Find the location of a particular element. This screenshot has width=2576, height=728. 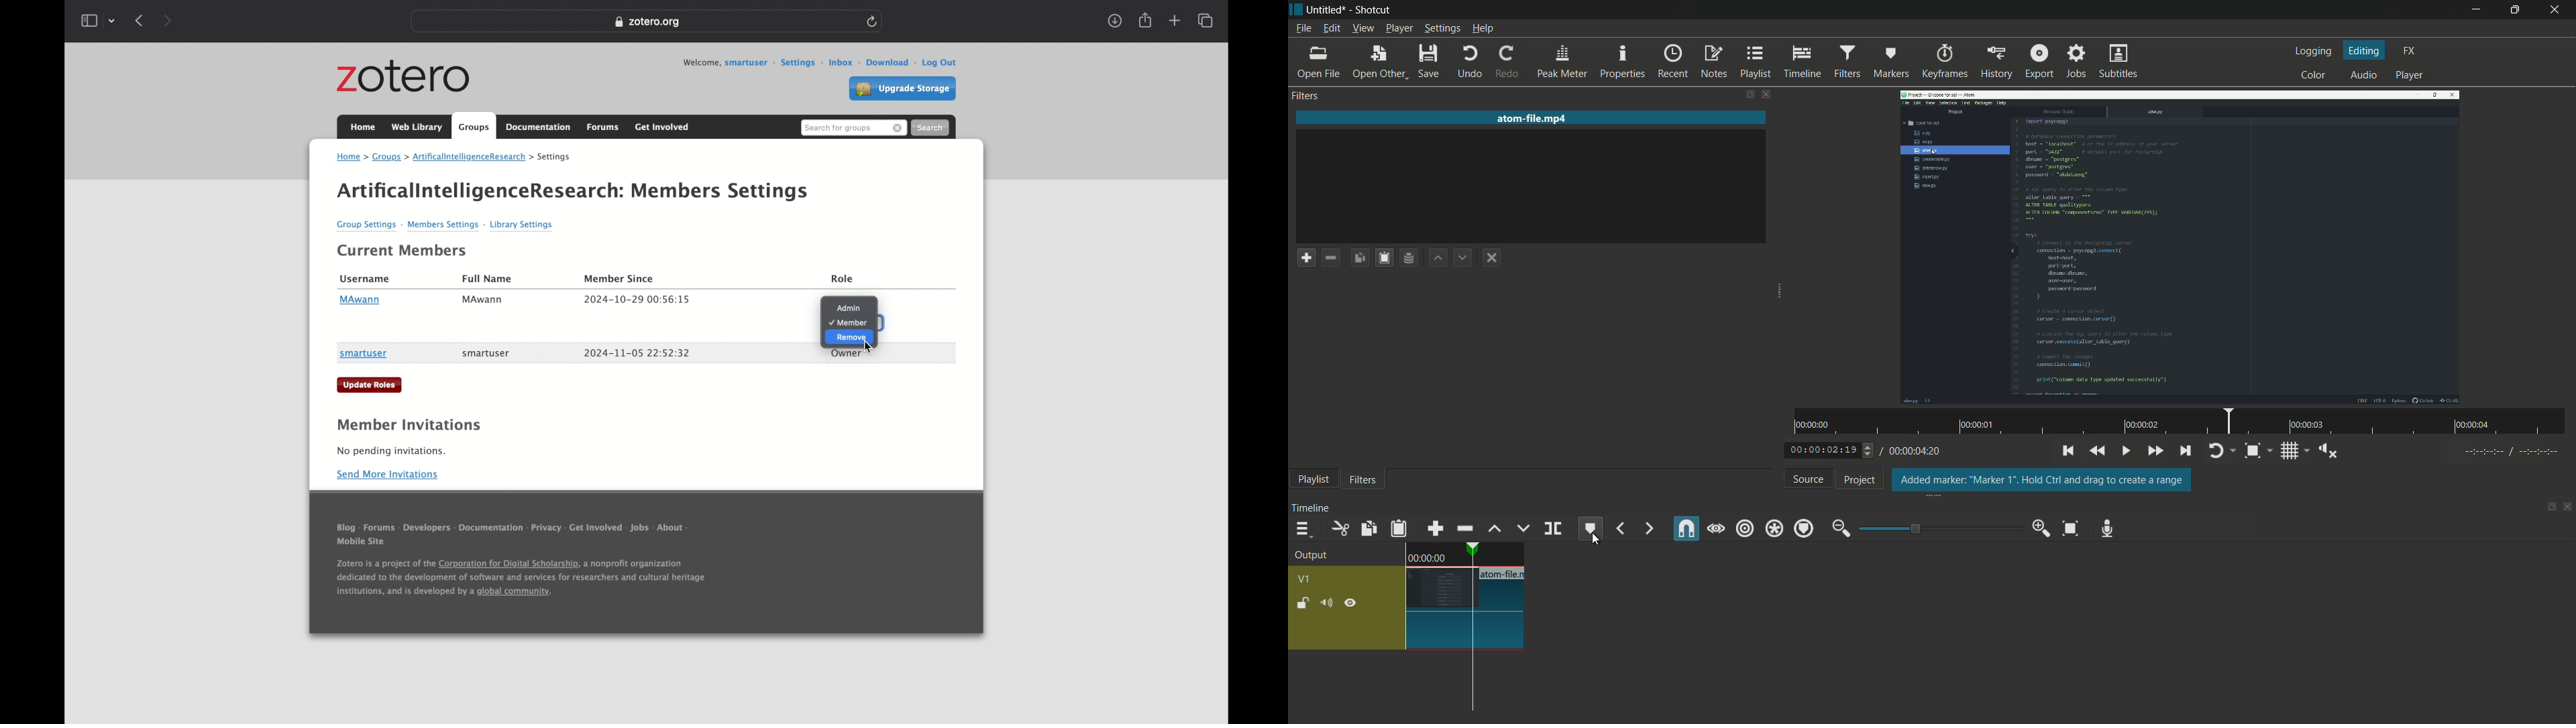

current members is located at coordinates (402, 251).